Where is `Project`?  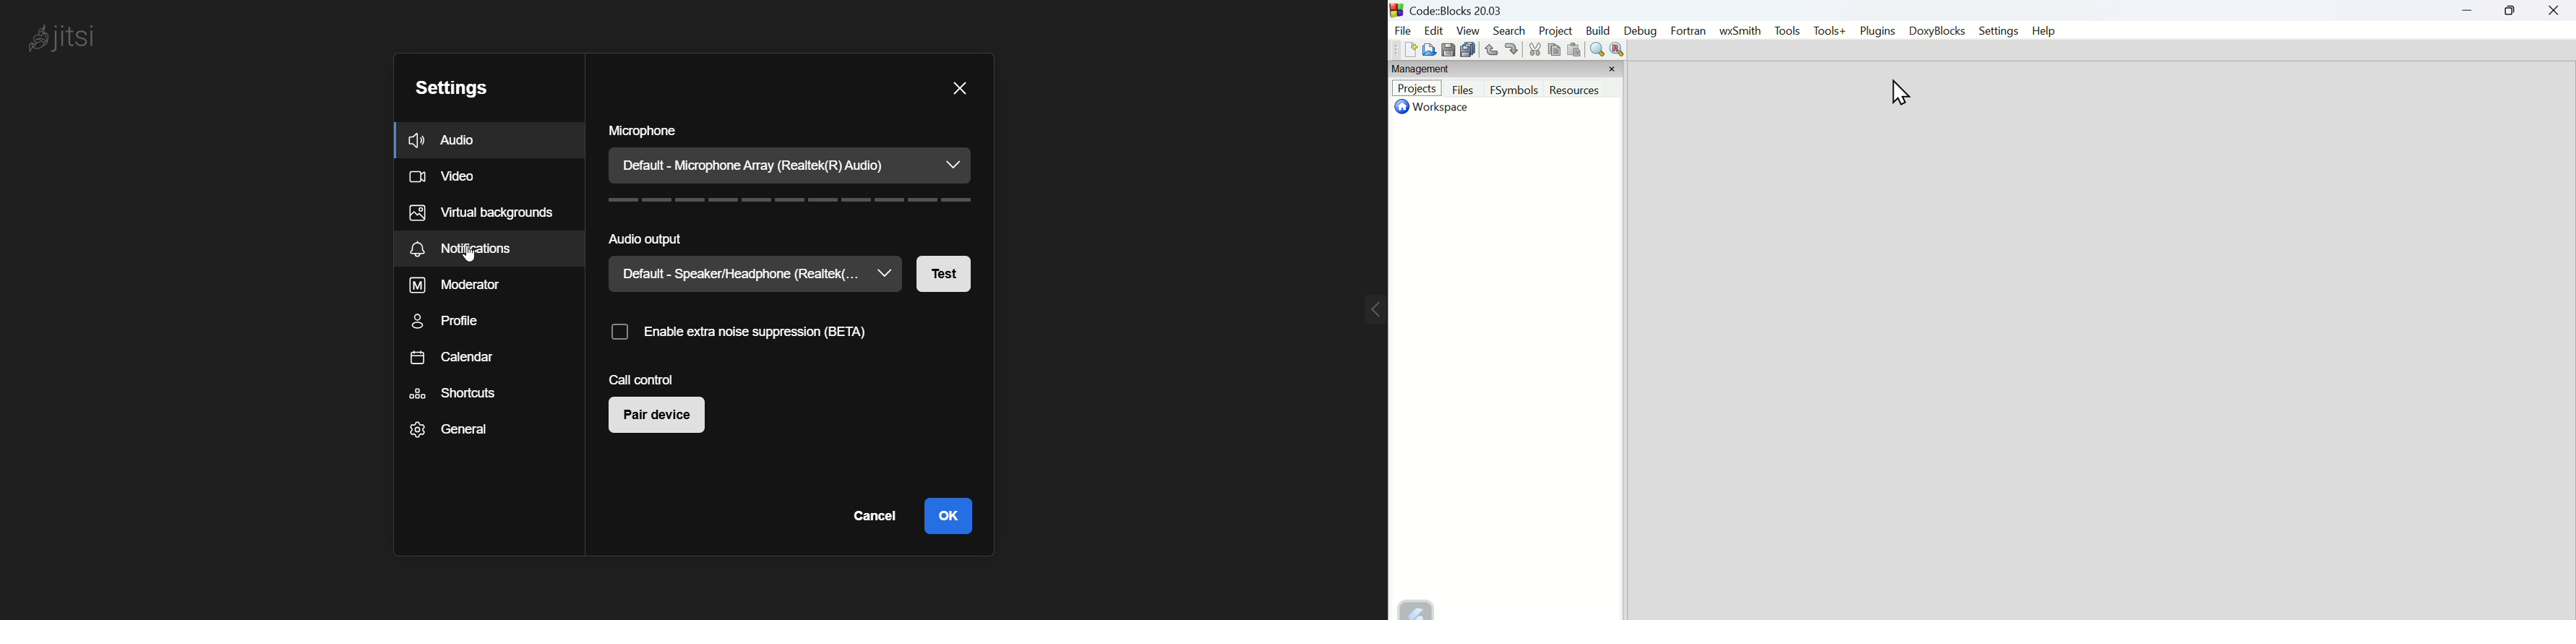 Project is located at coordinates (1417, 88).